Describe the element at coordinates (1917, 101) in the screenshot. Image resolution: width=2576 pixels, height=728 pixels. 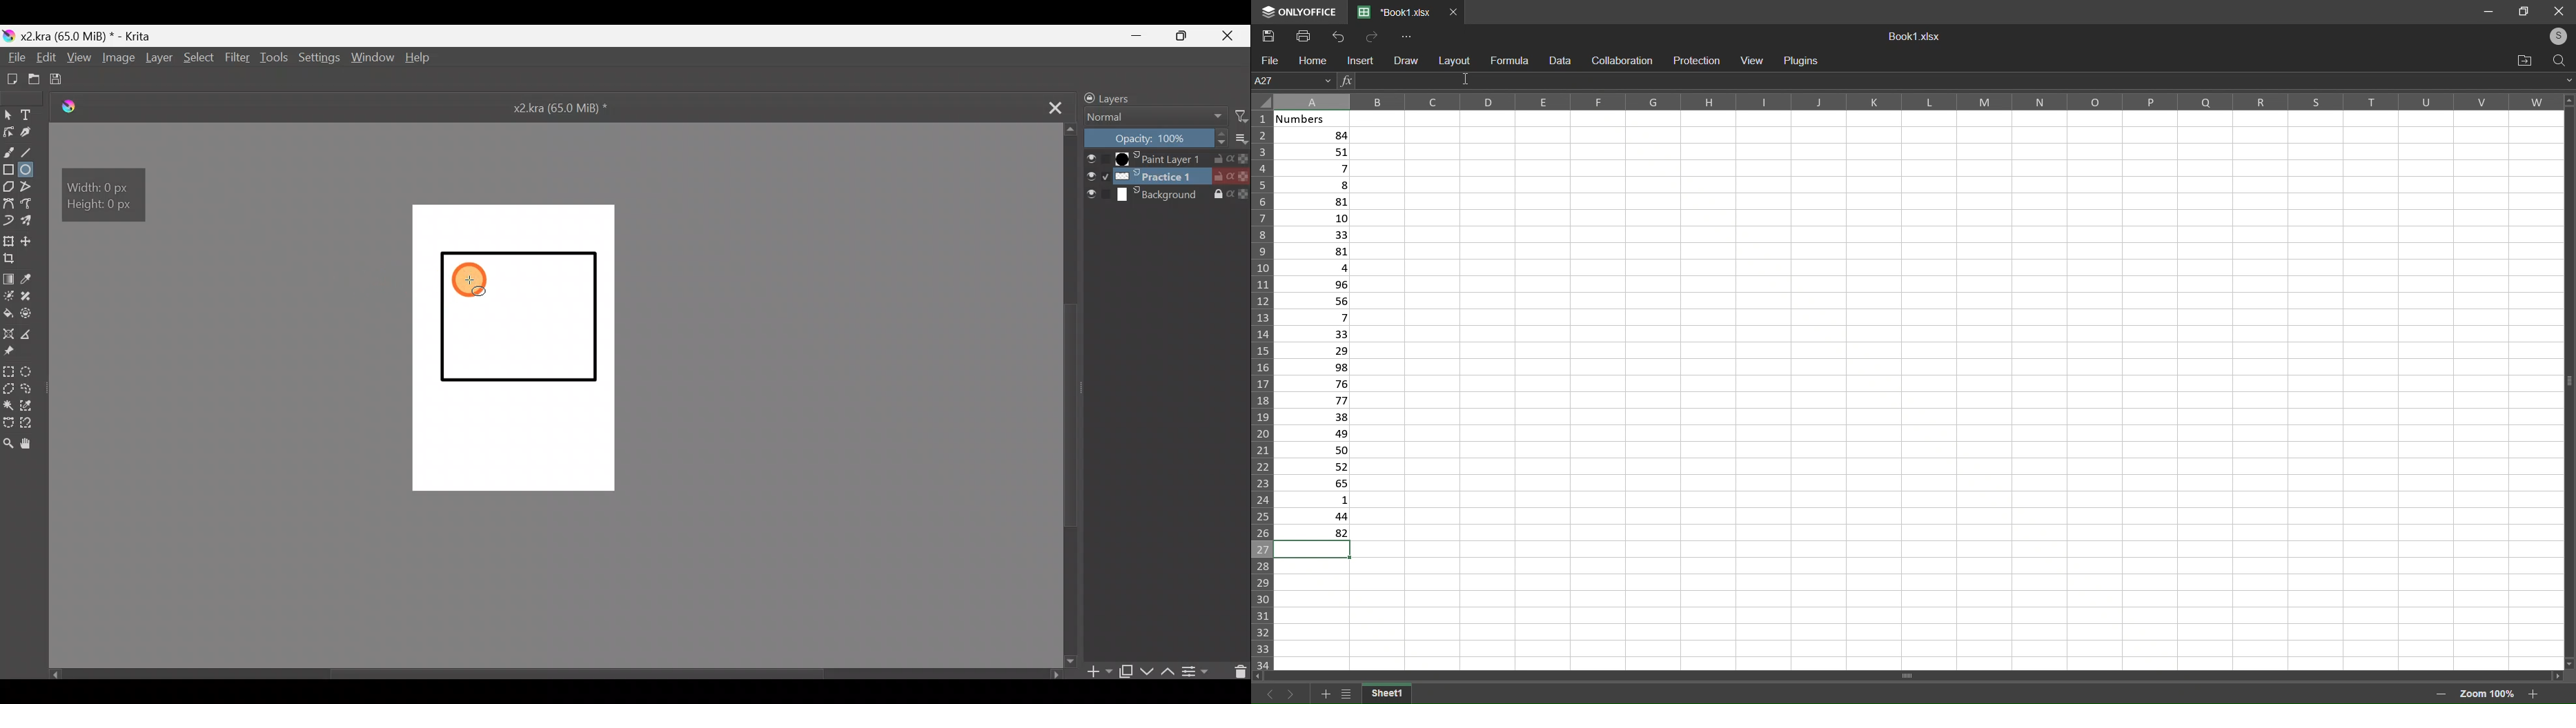
I see `Column label` at that location.